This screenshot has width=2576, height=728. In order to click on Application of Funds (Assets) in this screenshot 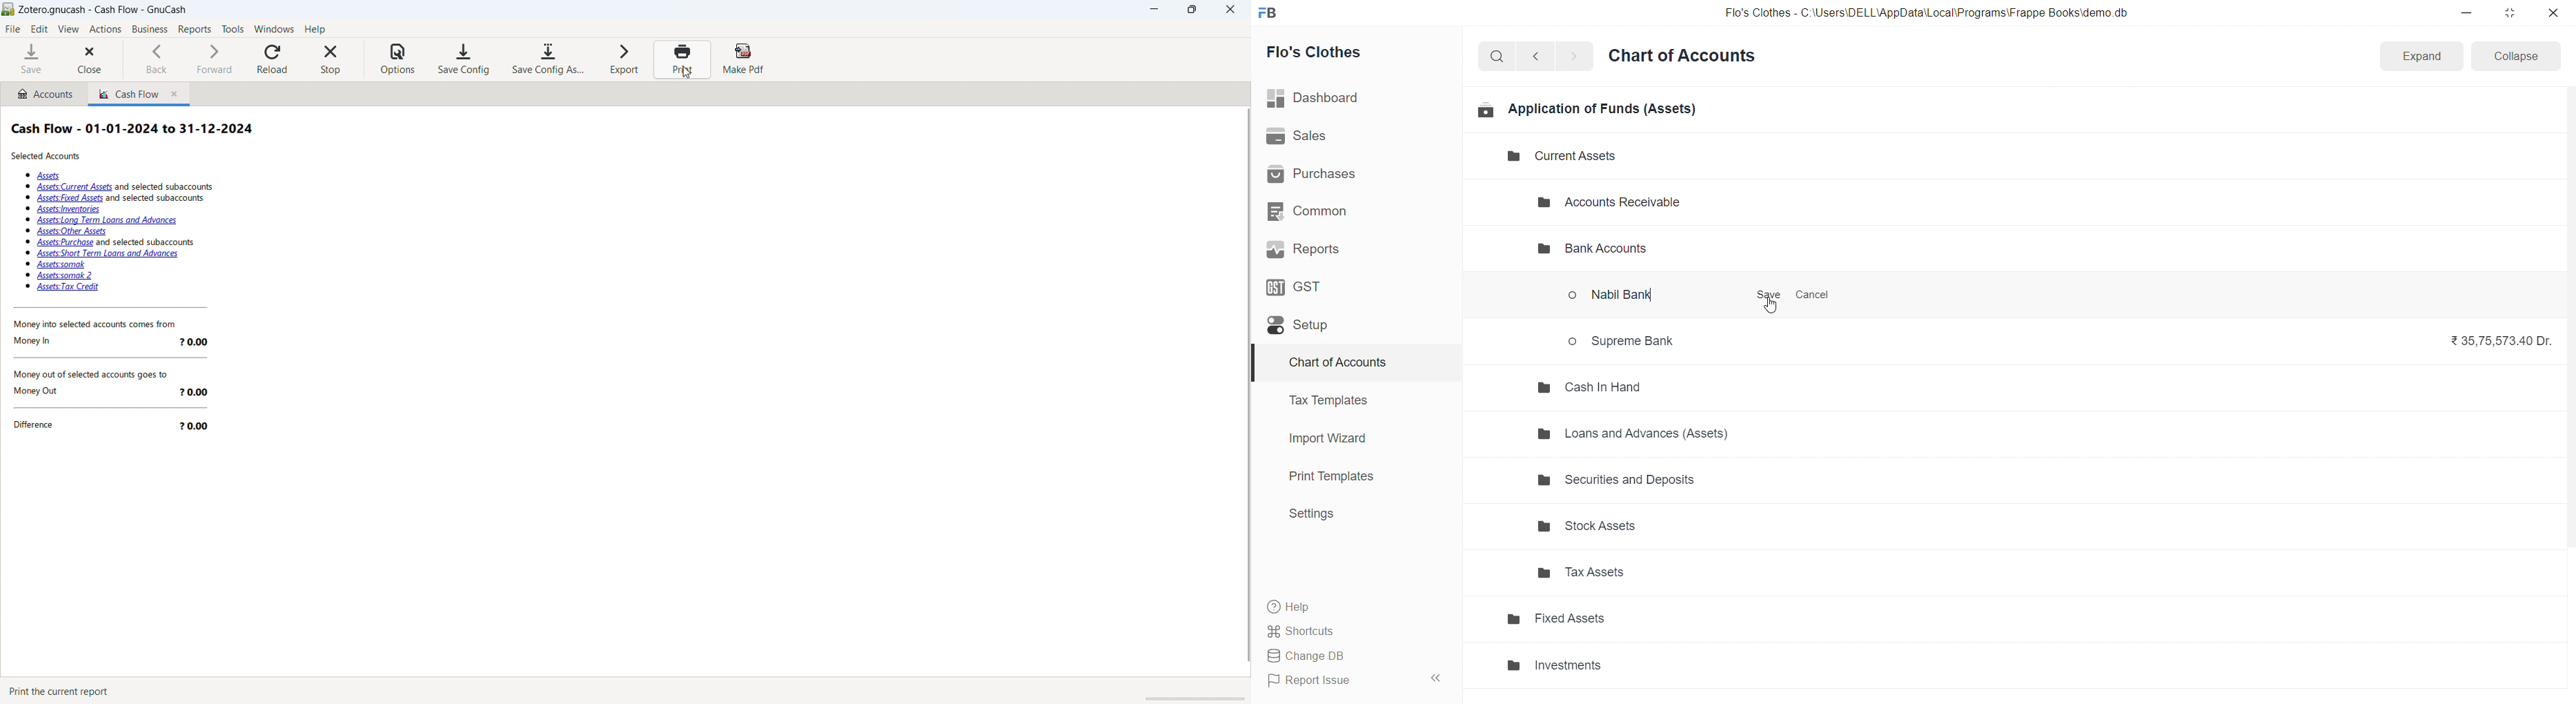, I will do `click(1587, 109)`.